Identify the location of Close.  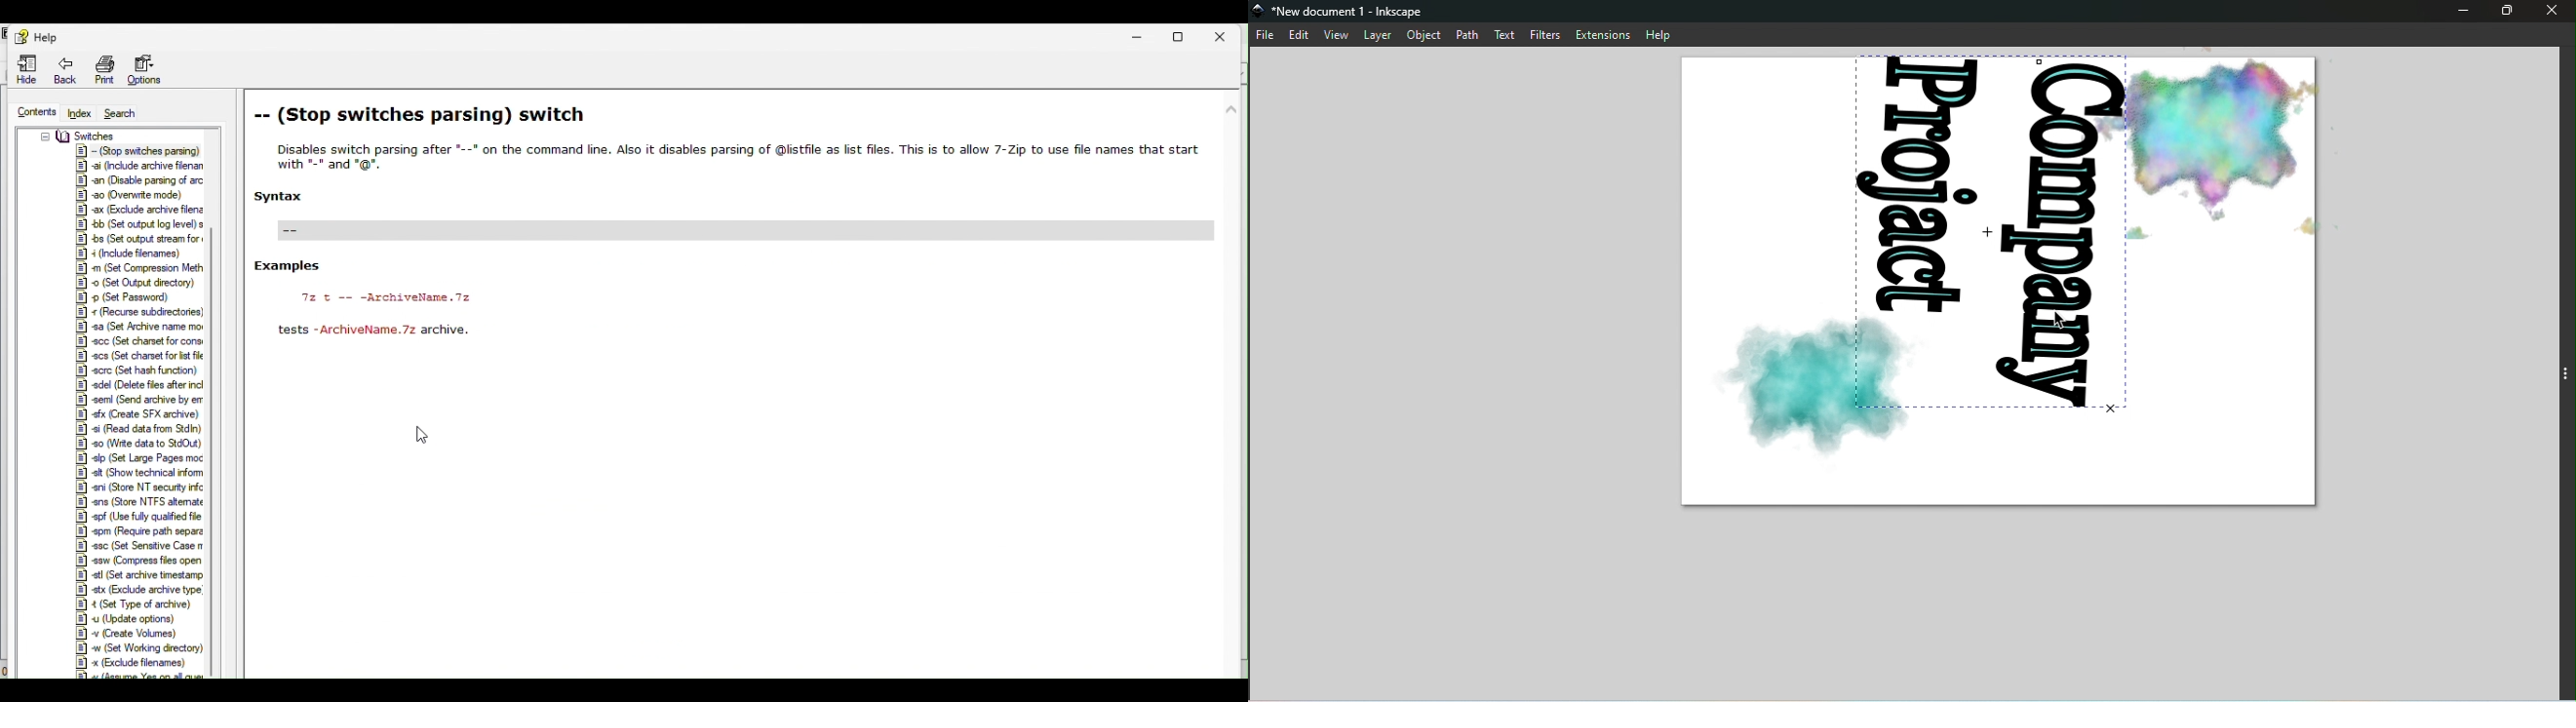
(2556, 13).